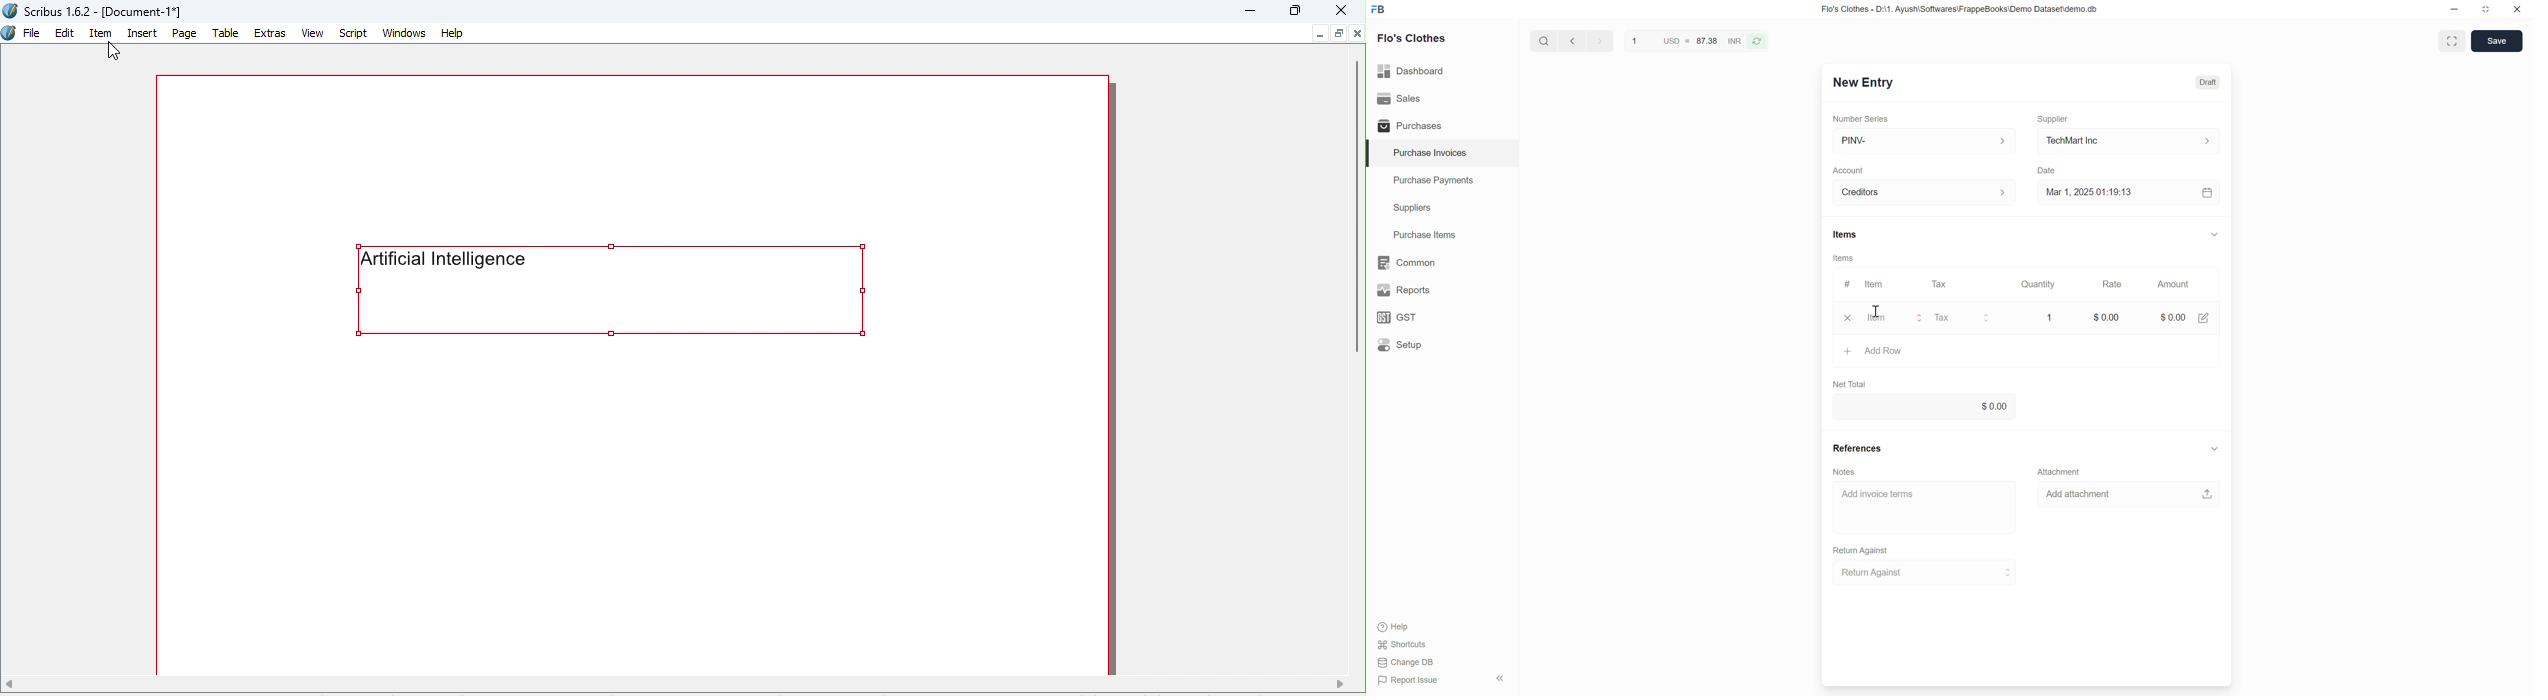 The height and width of the screenshot is (700, 2548). Describe the element at coordinates (1336, 10) in the screenshot. I see `Close` at that location.